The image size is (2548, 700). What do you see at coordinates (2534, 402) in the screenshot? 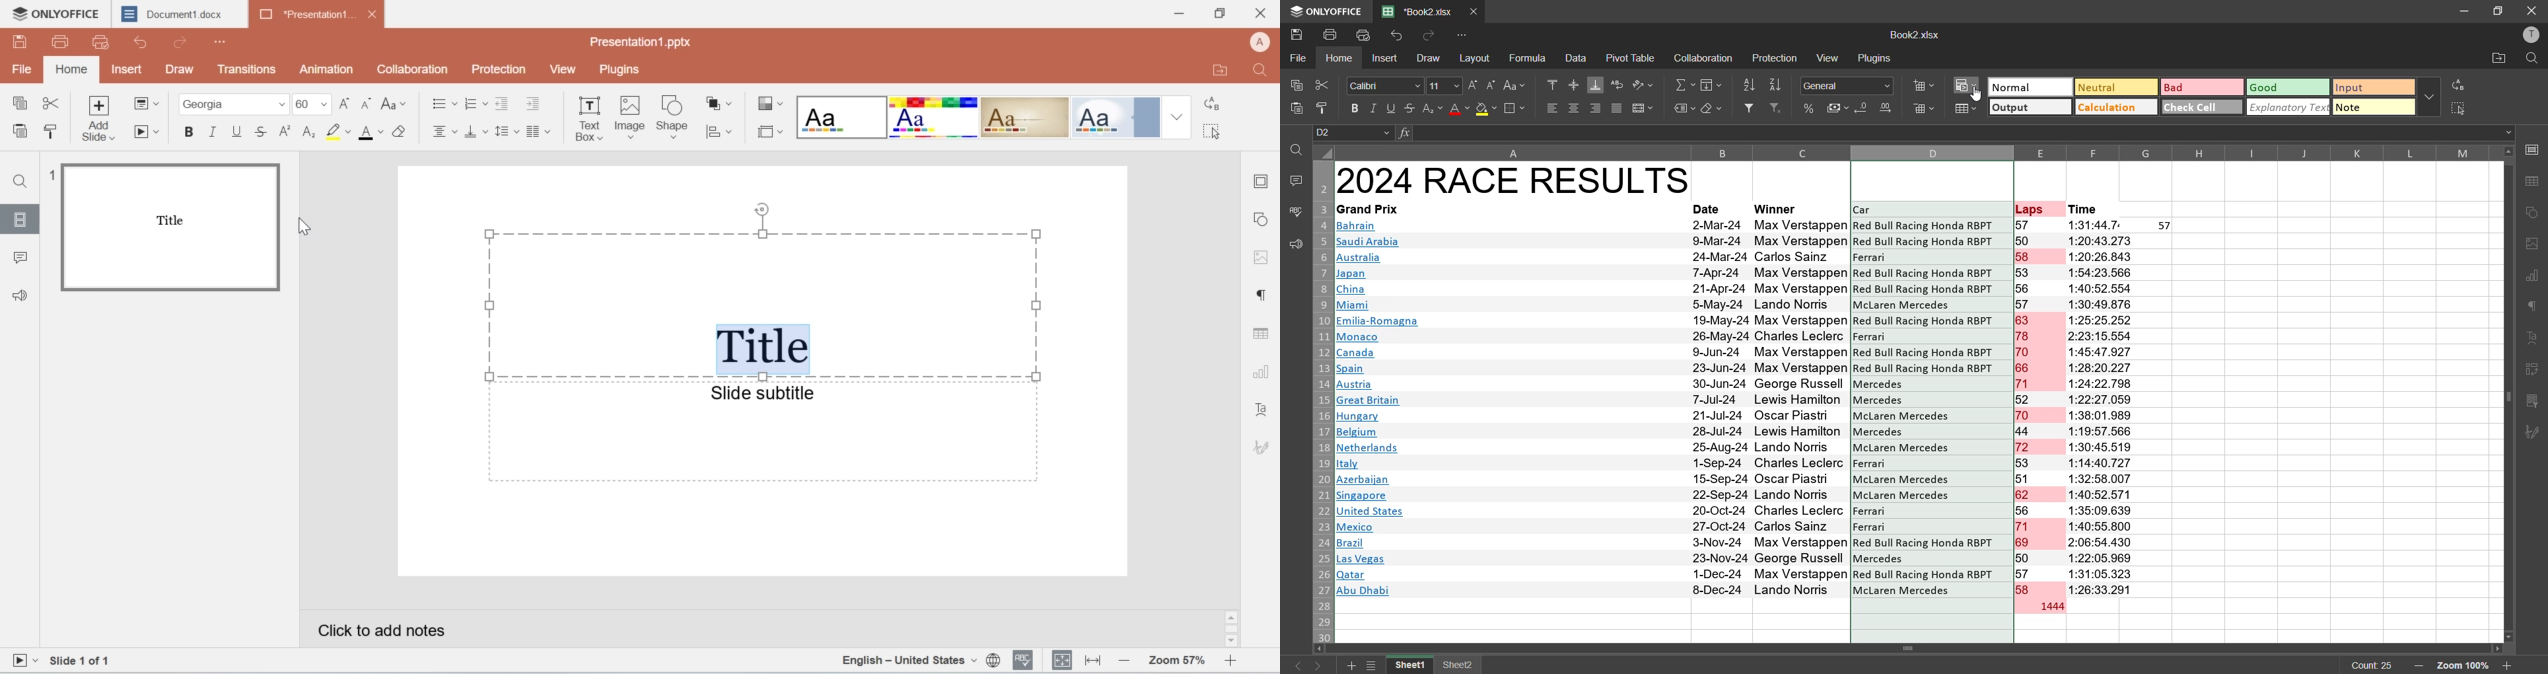
I see `slicer` at bounding box center [2534, 402].